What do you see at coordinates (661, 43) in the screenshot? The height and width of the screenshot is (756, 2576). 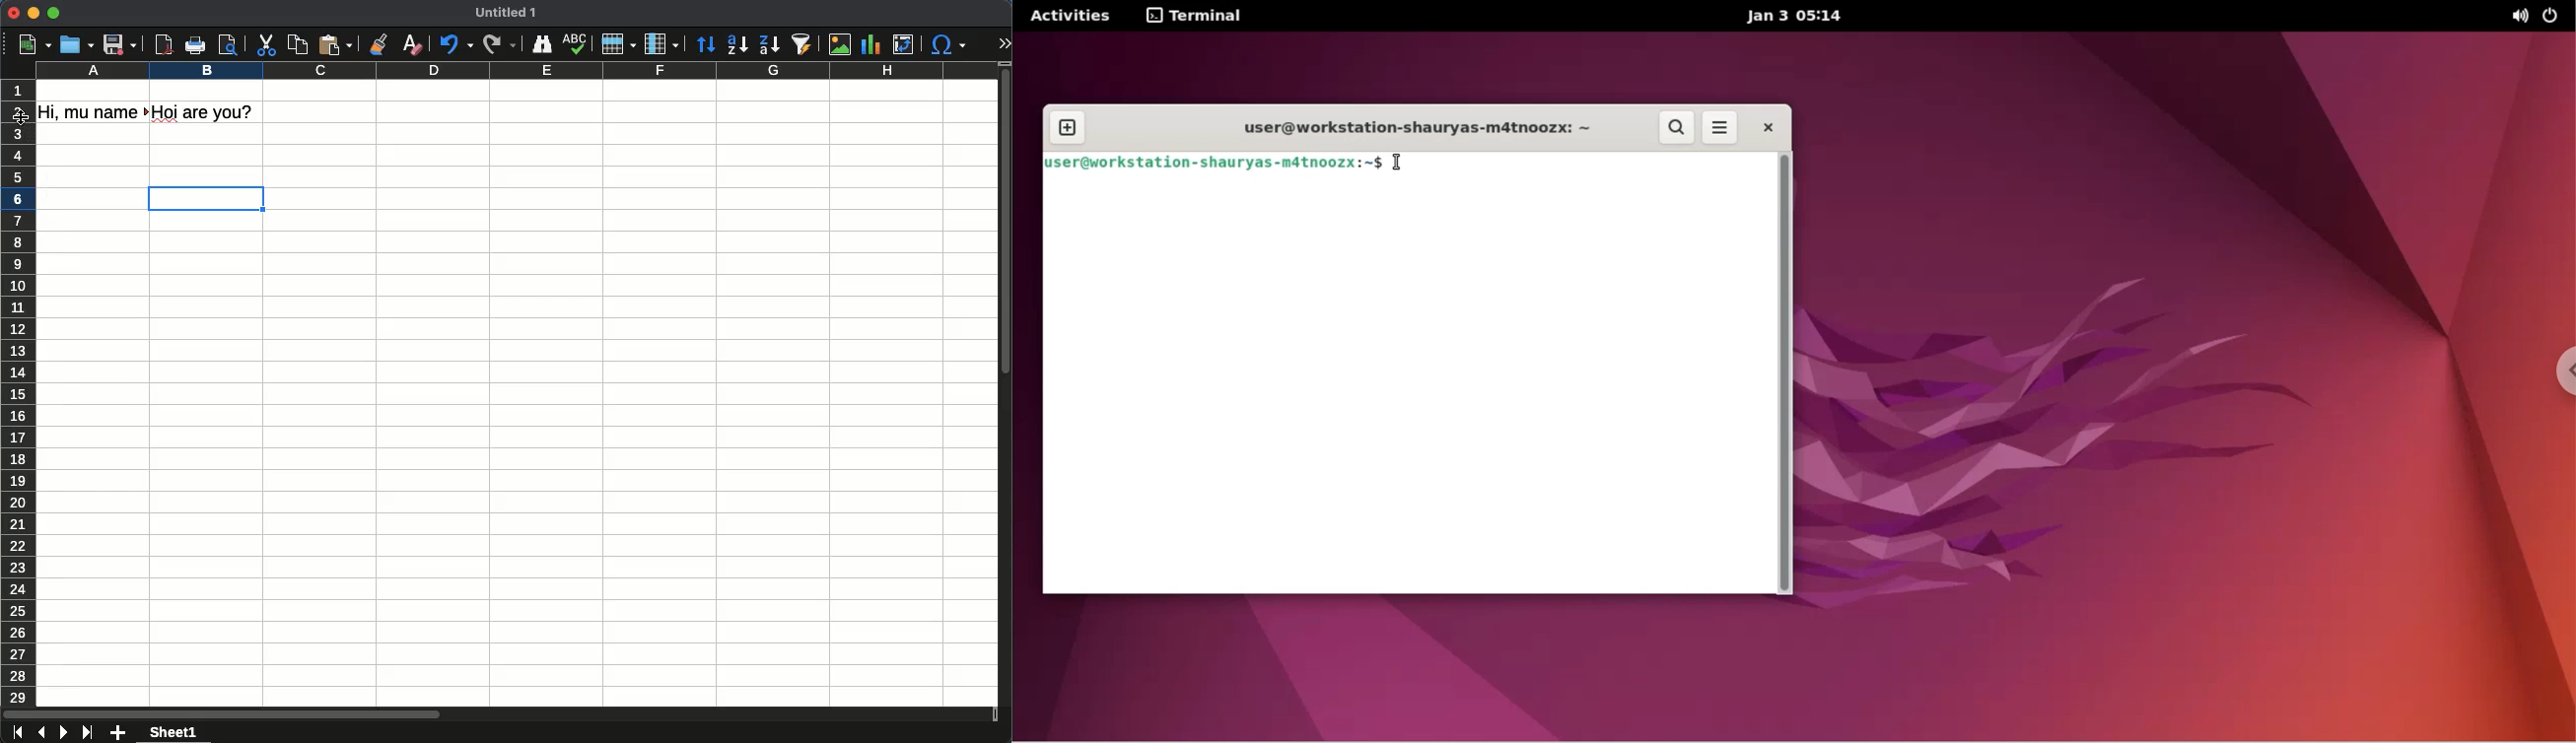 I see `column` at bounding box center [661, 43].